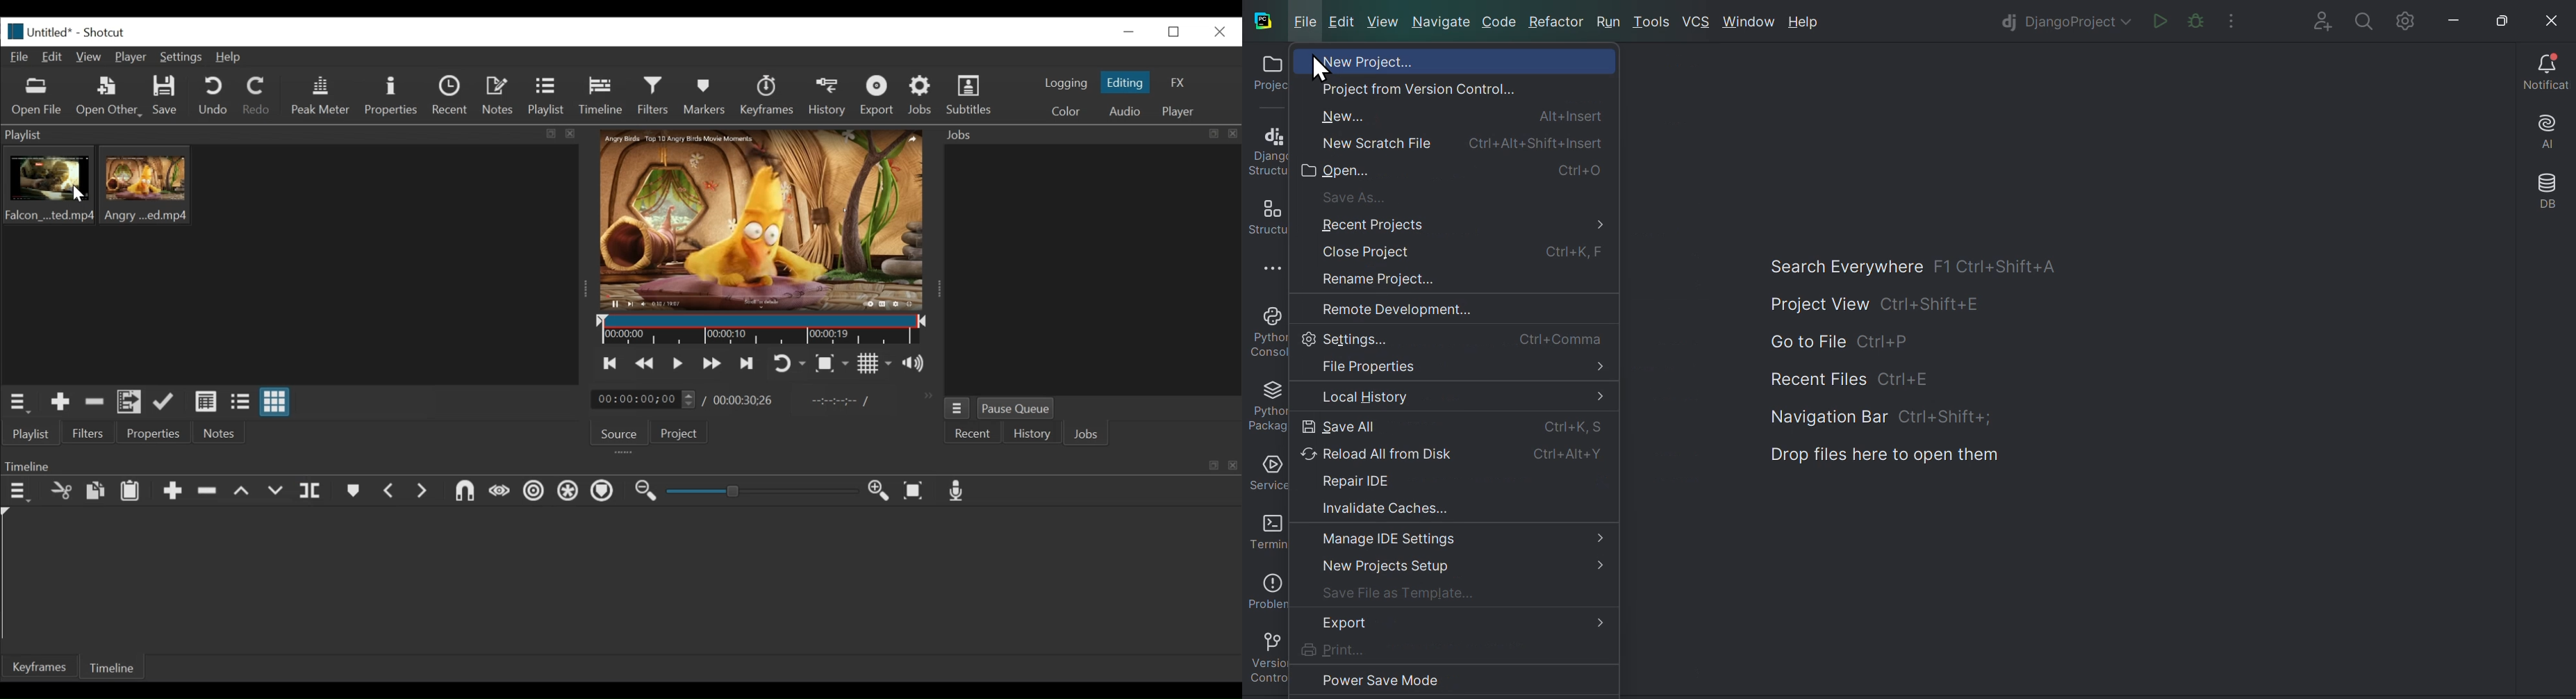  I want to click on copy, so click(96, 493).